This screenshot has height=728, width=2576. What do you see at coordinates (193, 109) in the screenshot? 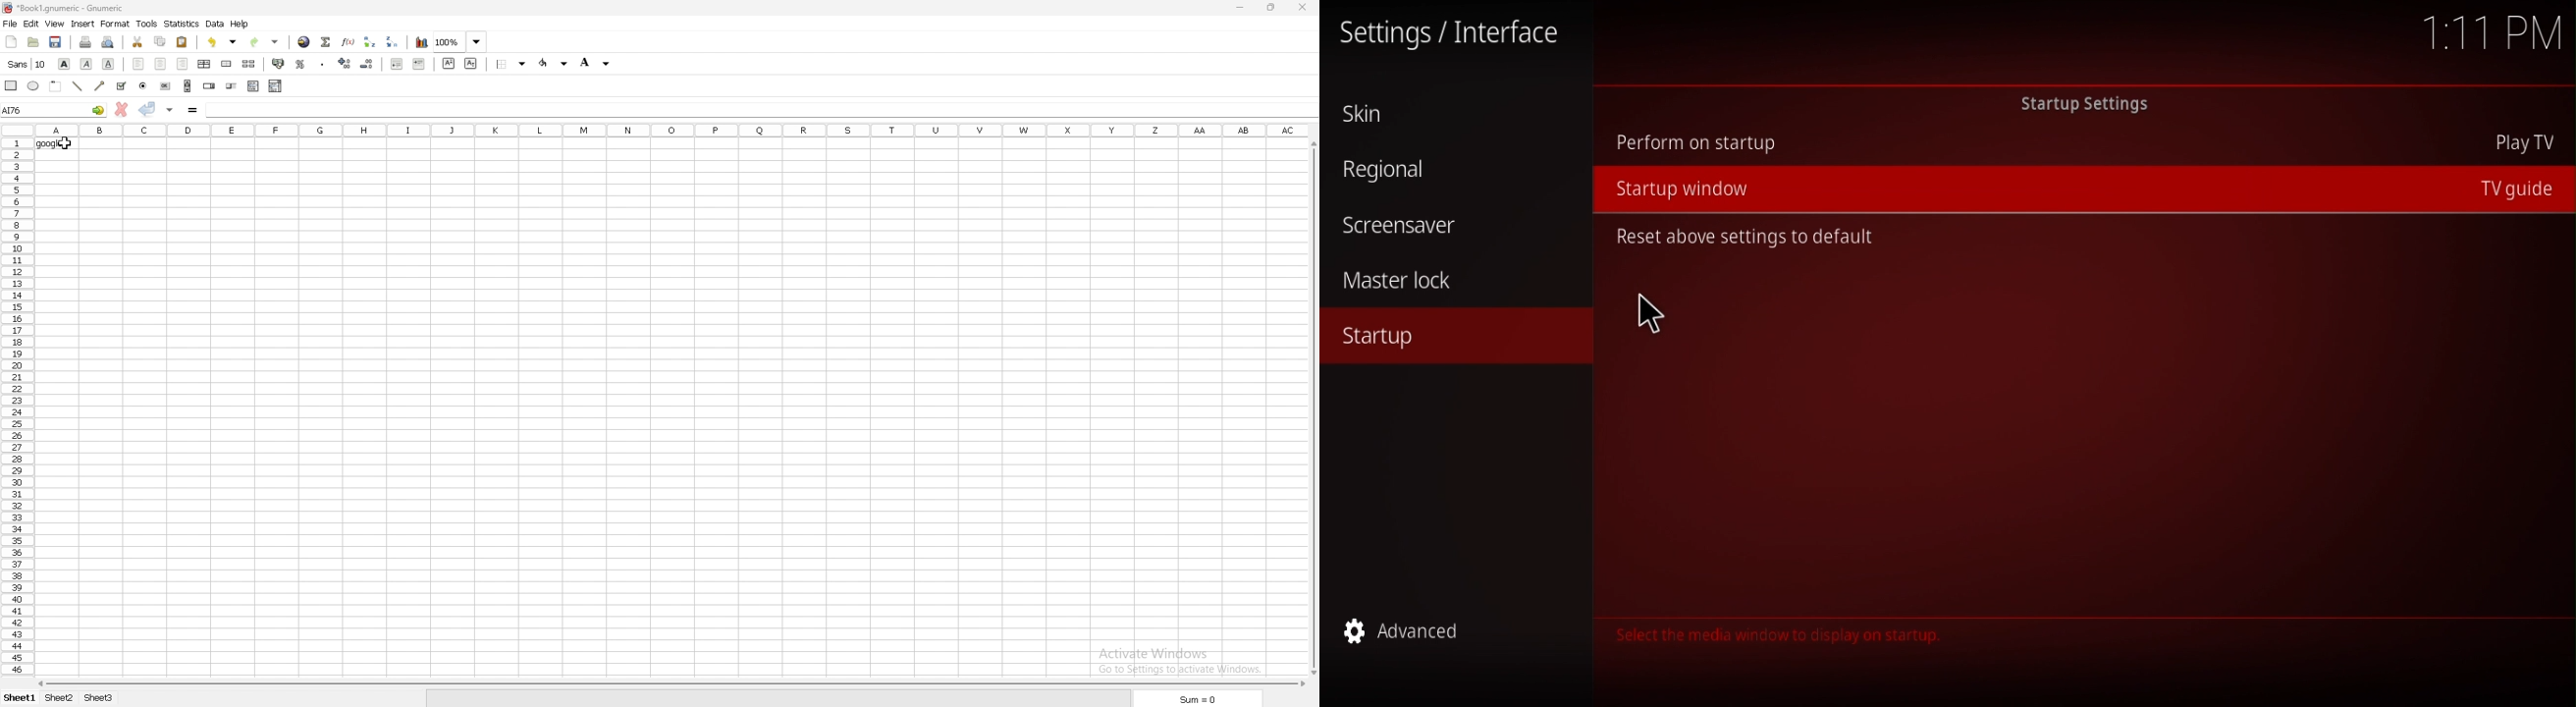
I see `formula` at bounding box center [193, 109].